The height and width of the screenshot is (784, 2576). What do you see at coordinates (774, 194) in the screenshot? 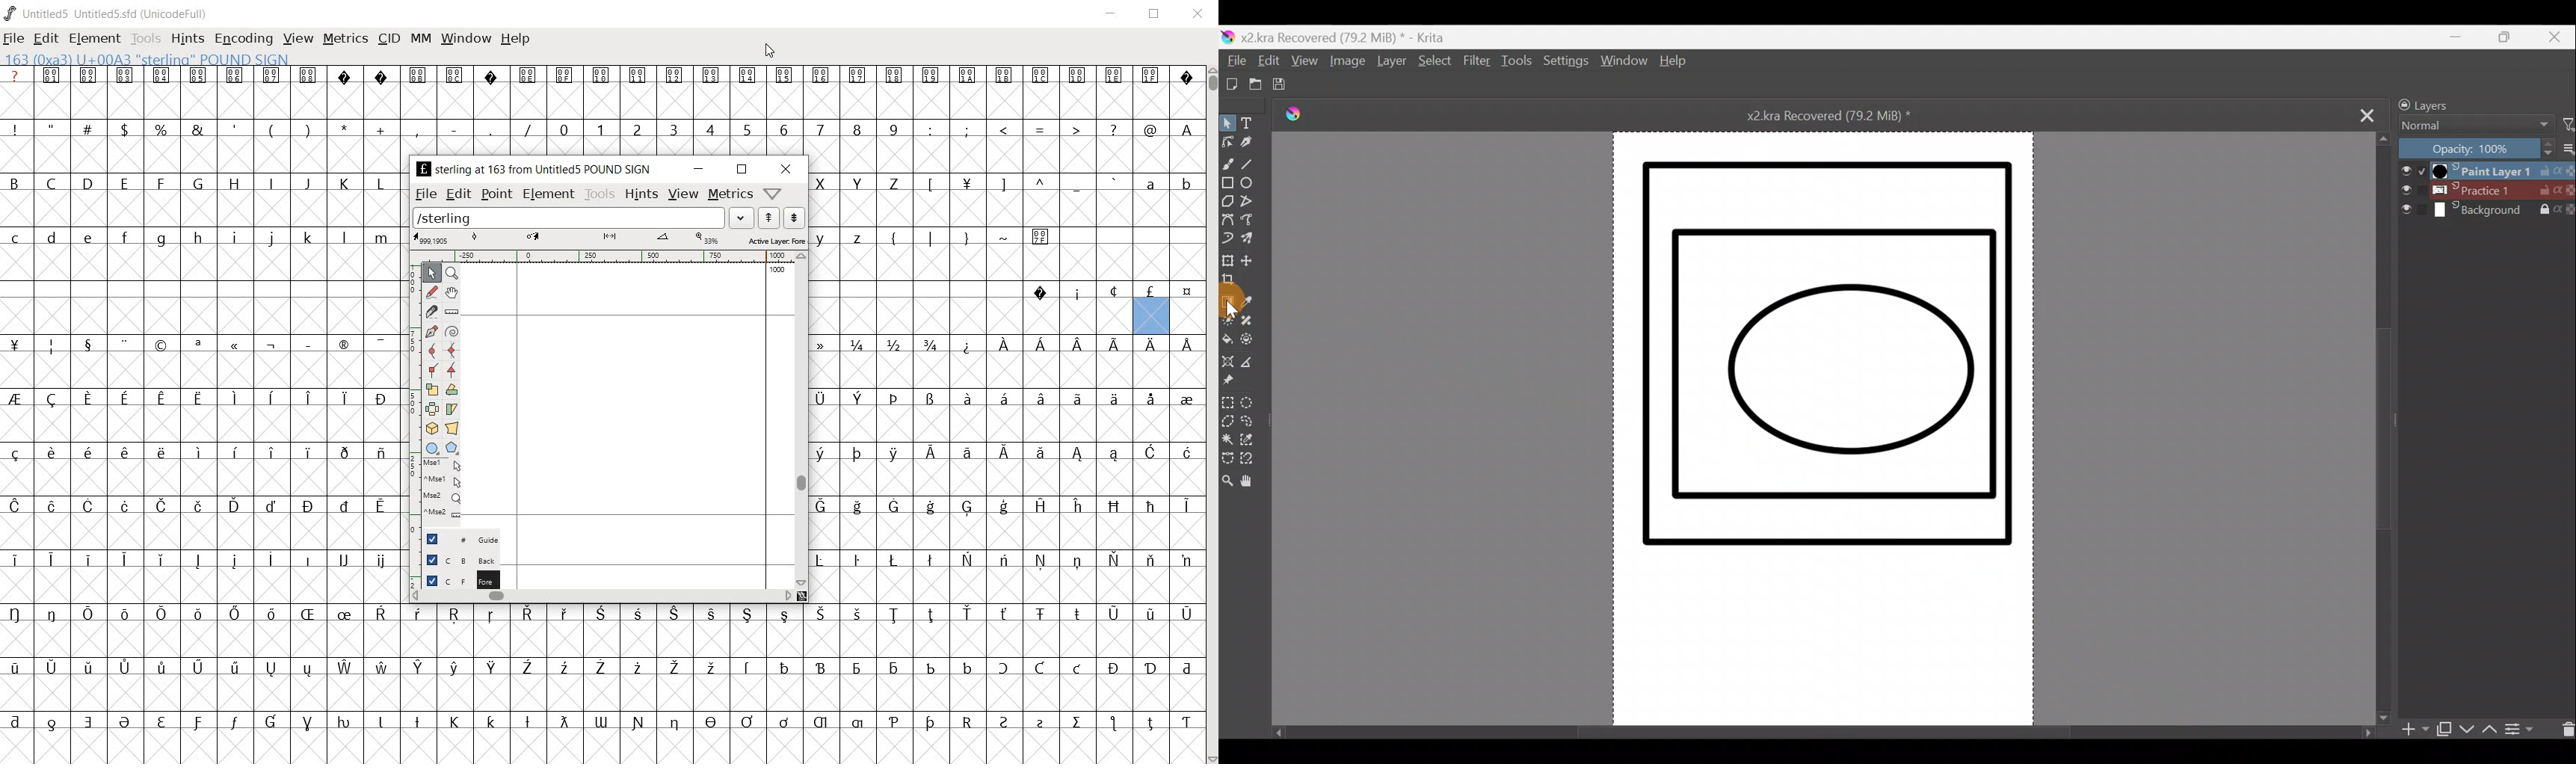
I see `Help/Window` at bounding box center [774, 194].